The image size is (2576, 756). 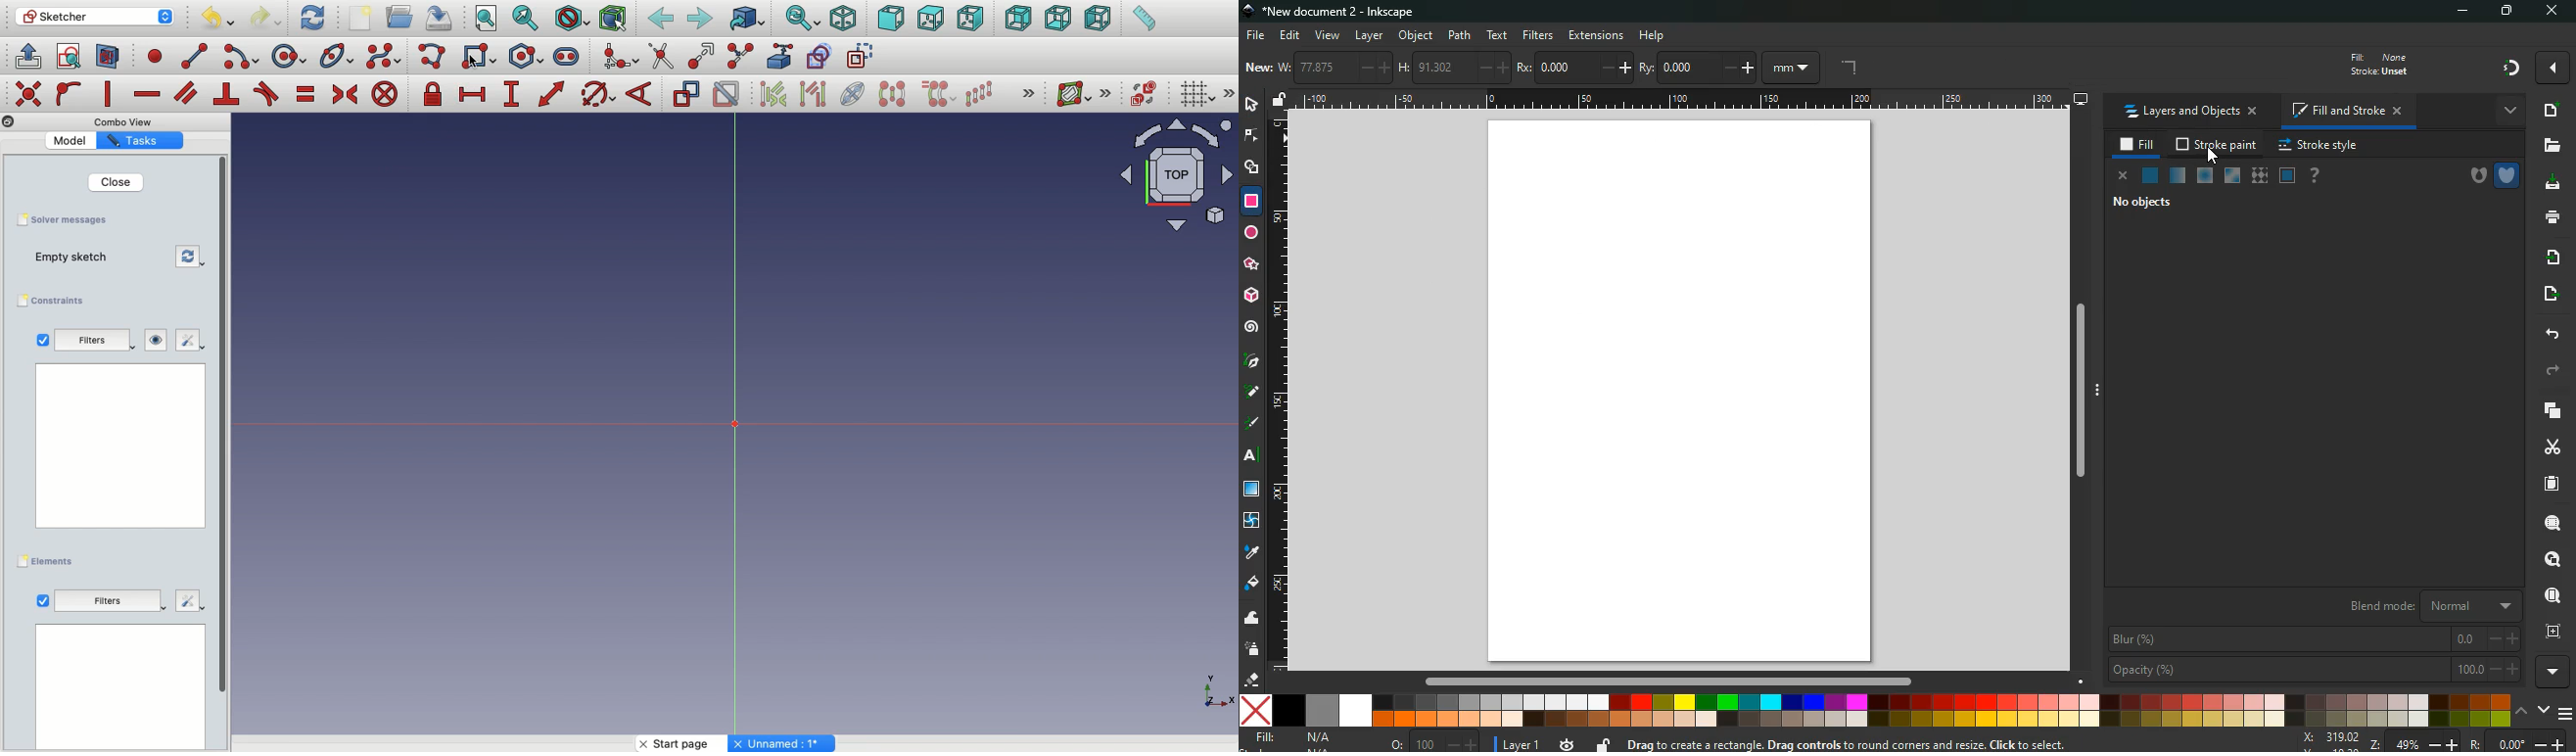 I want to click on Polygon, so click(x=529, y=57).